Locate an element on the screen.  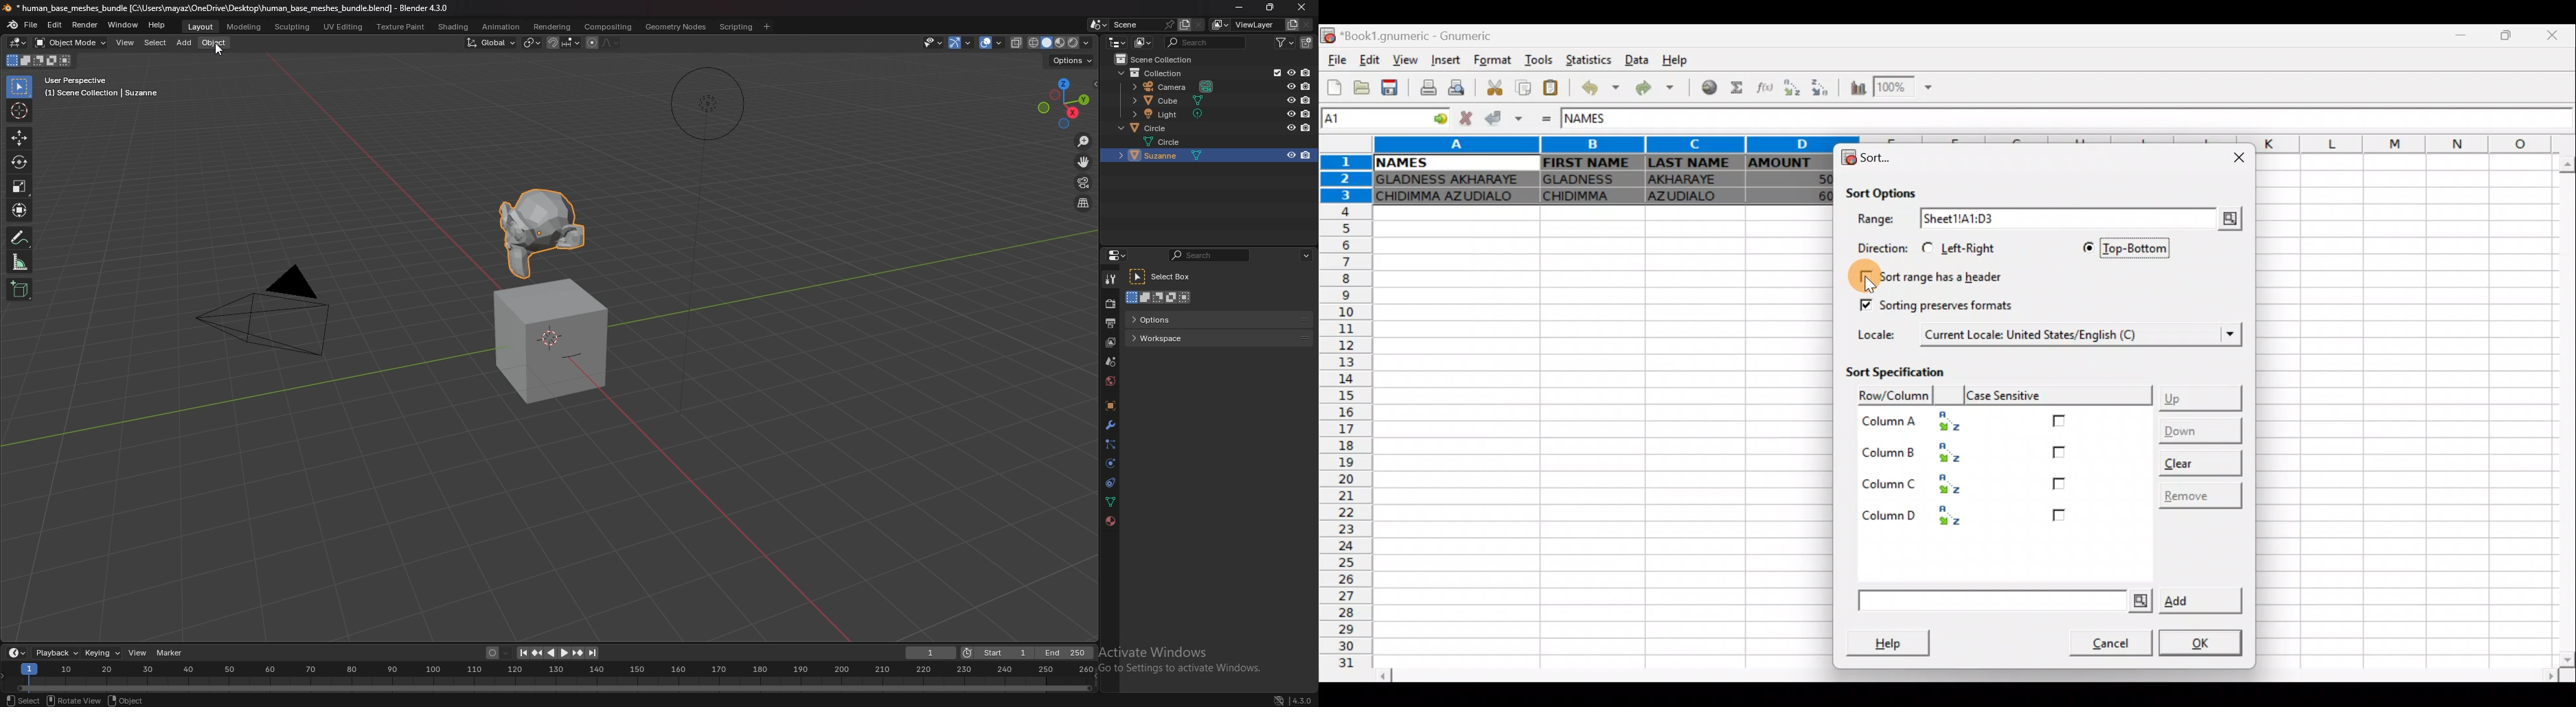
CHIDIMMA is located at coordinates (1589, 196).